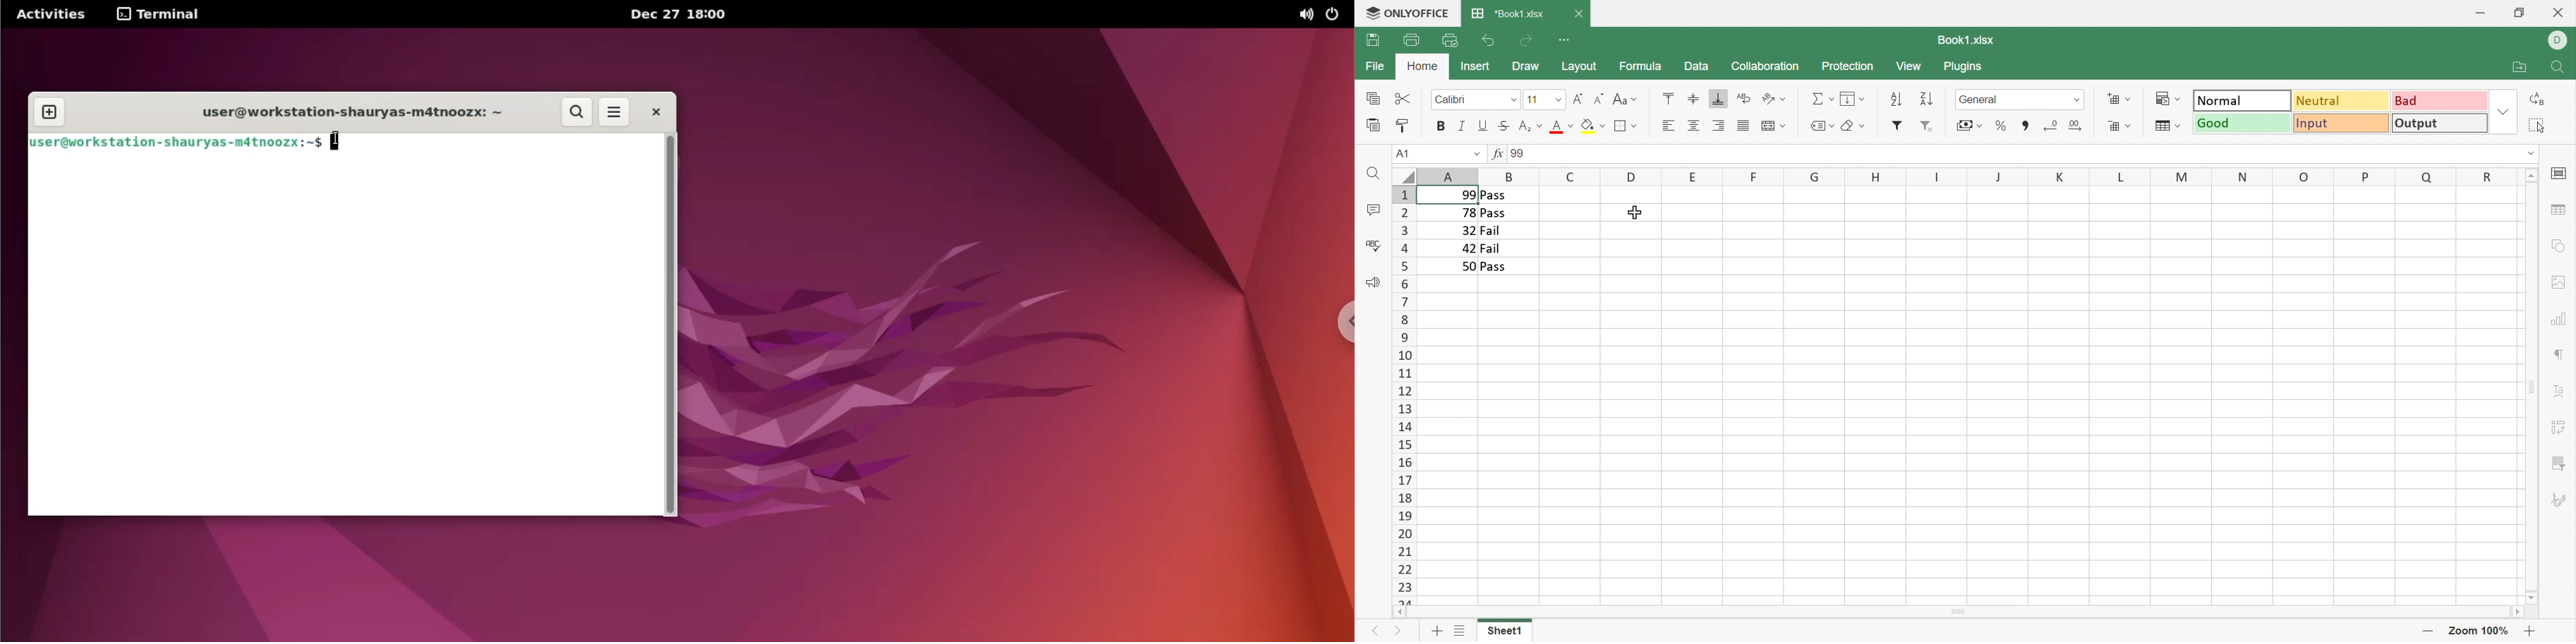 The width and height of the screenshot is (2576, 644). What do you see at coordinates (1494, 214) in the screenshot?
I see `Pass` at bounding box center [1494, 214].